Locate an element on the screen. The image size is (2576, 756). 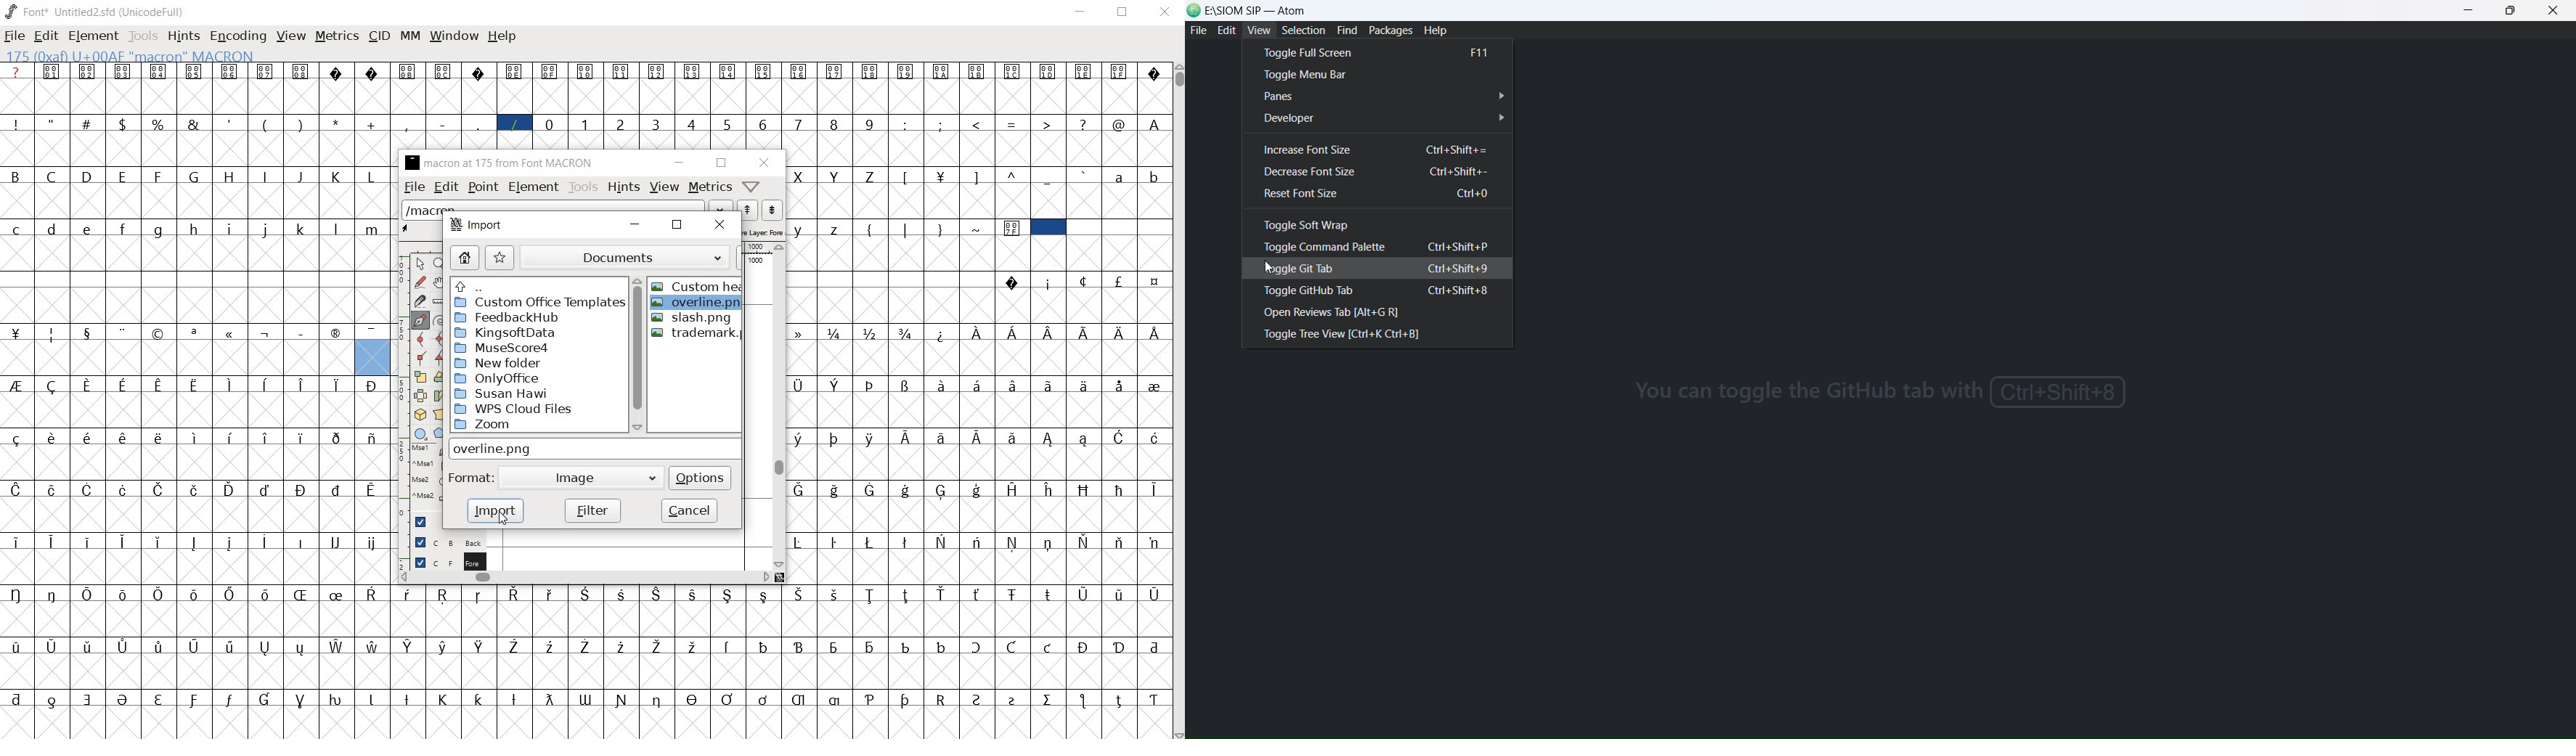
[ is located at coordinates (906, 176).